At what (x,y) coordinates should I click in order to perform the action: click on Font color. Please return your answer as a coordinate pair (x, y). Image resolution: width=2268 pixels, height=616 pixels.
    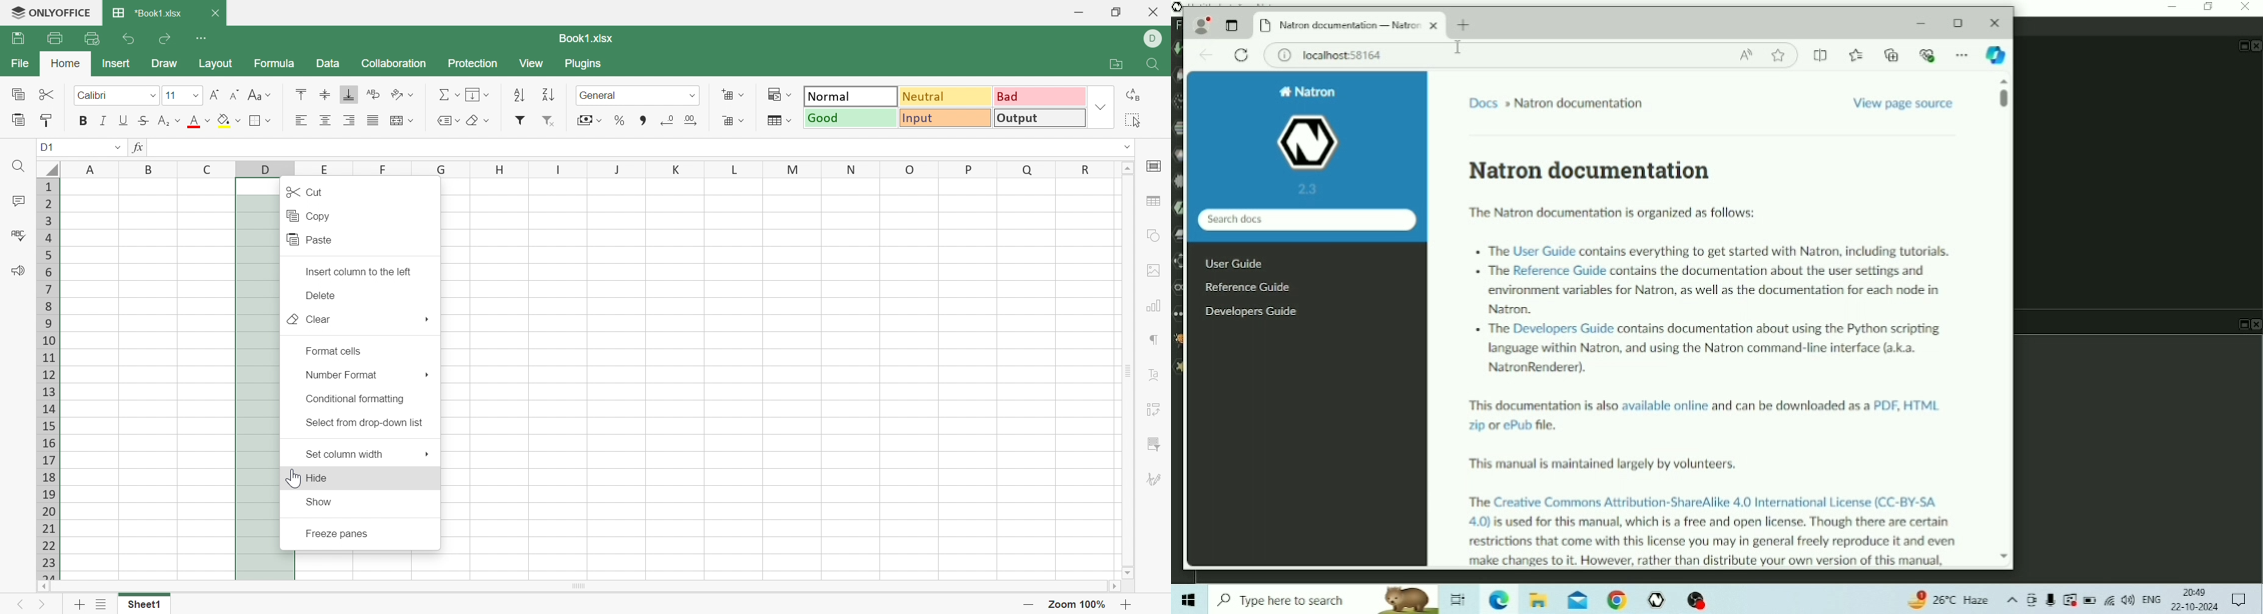
    Looking at the image, I should click on (196, 121).